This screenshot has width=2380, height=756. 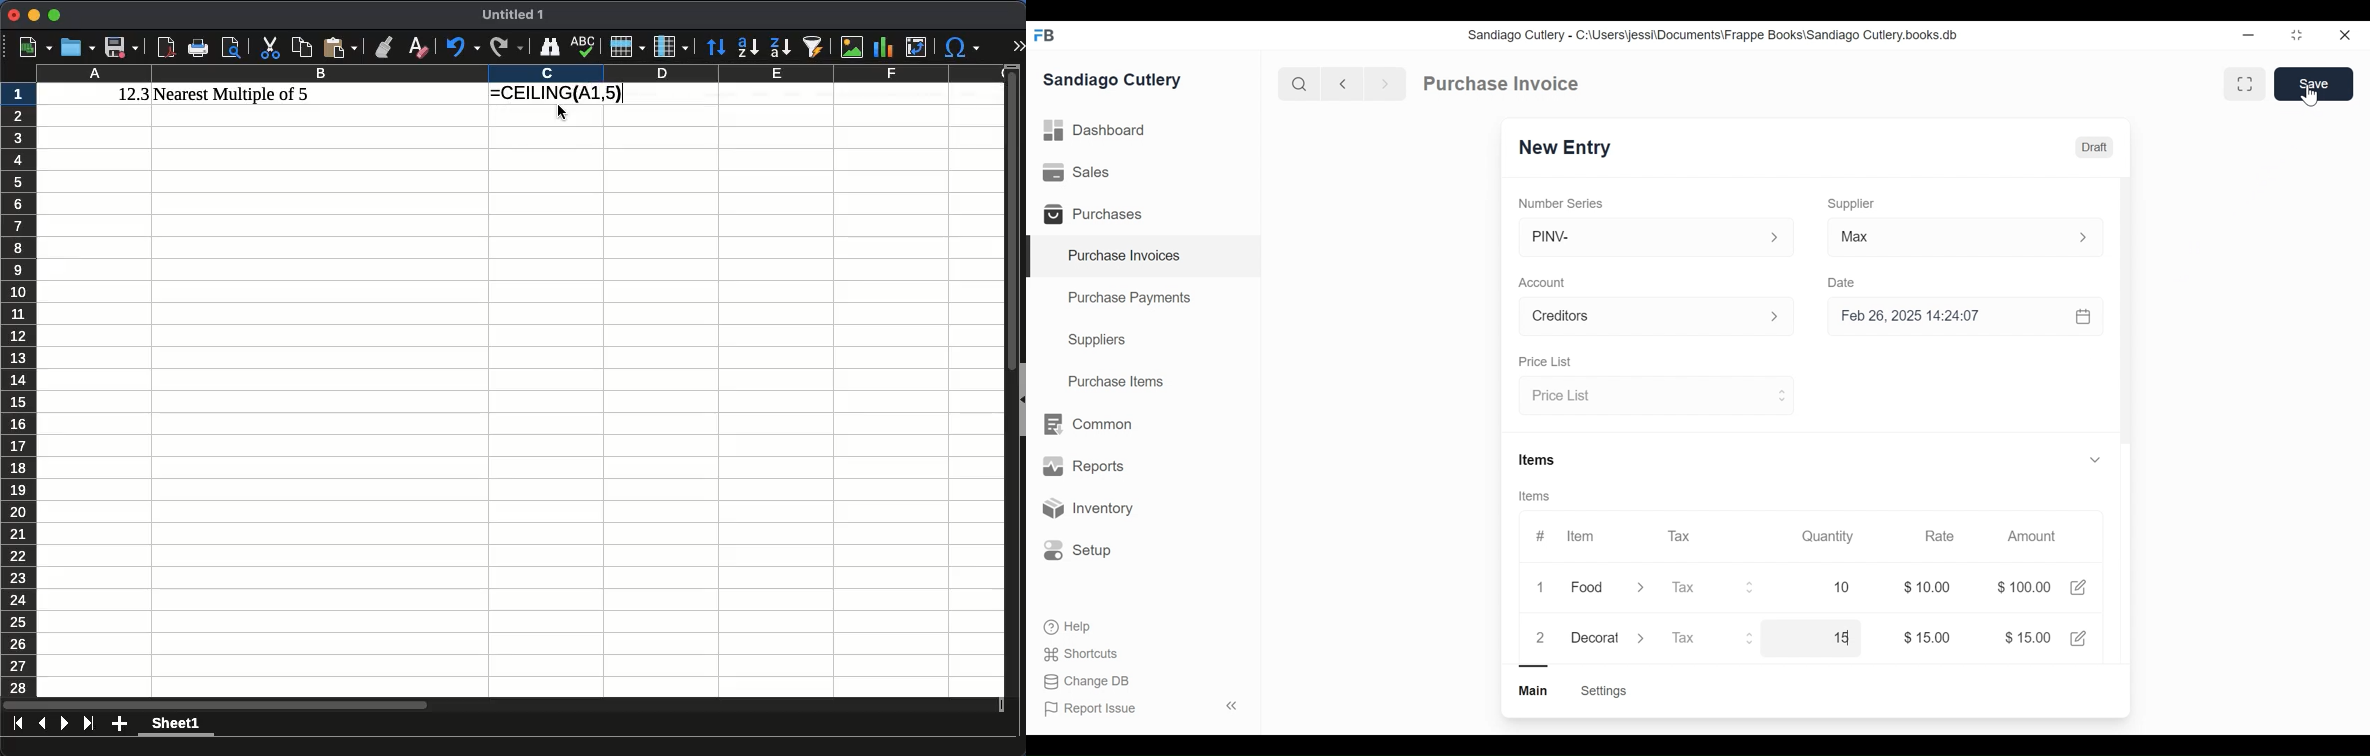 What do you see at coordinates (1299, 83) in the screenshot?
I see `Search` at bounding box center [1299, 83].